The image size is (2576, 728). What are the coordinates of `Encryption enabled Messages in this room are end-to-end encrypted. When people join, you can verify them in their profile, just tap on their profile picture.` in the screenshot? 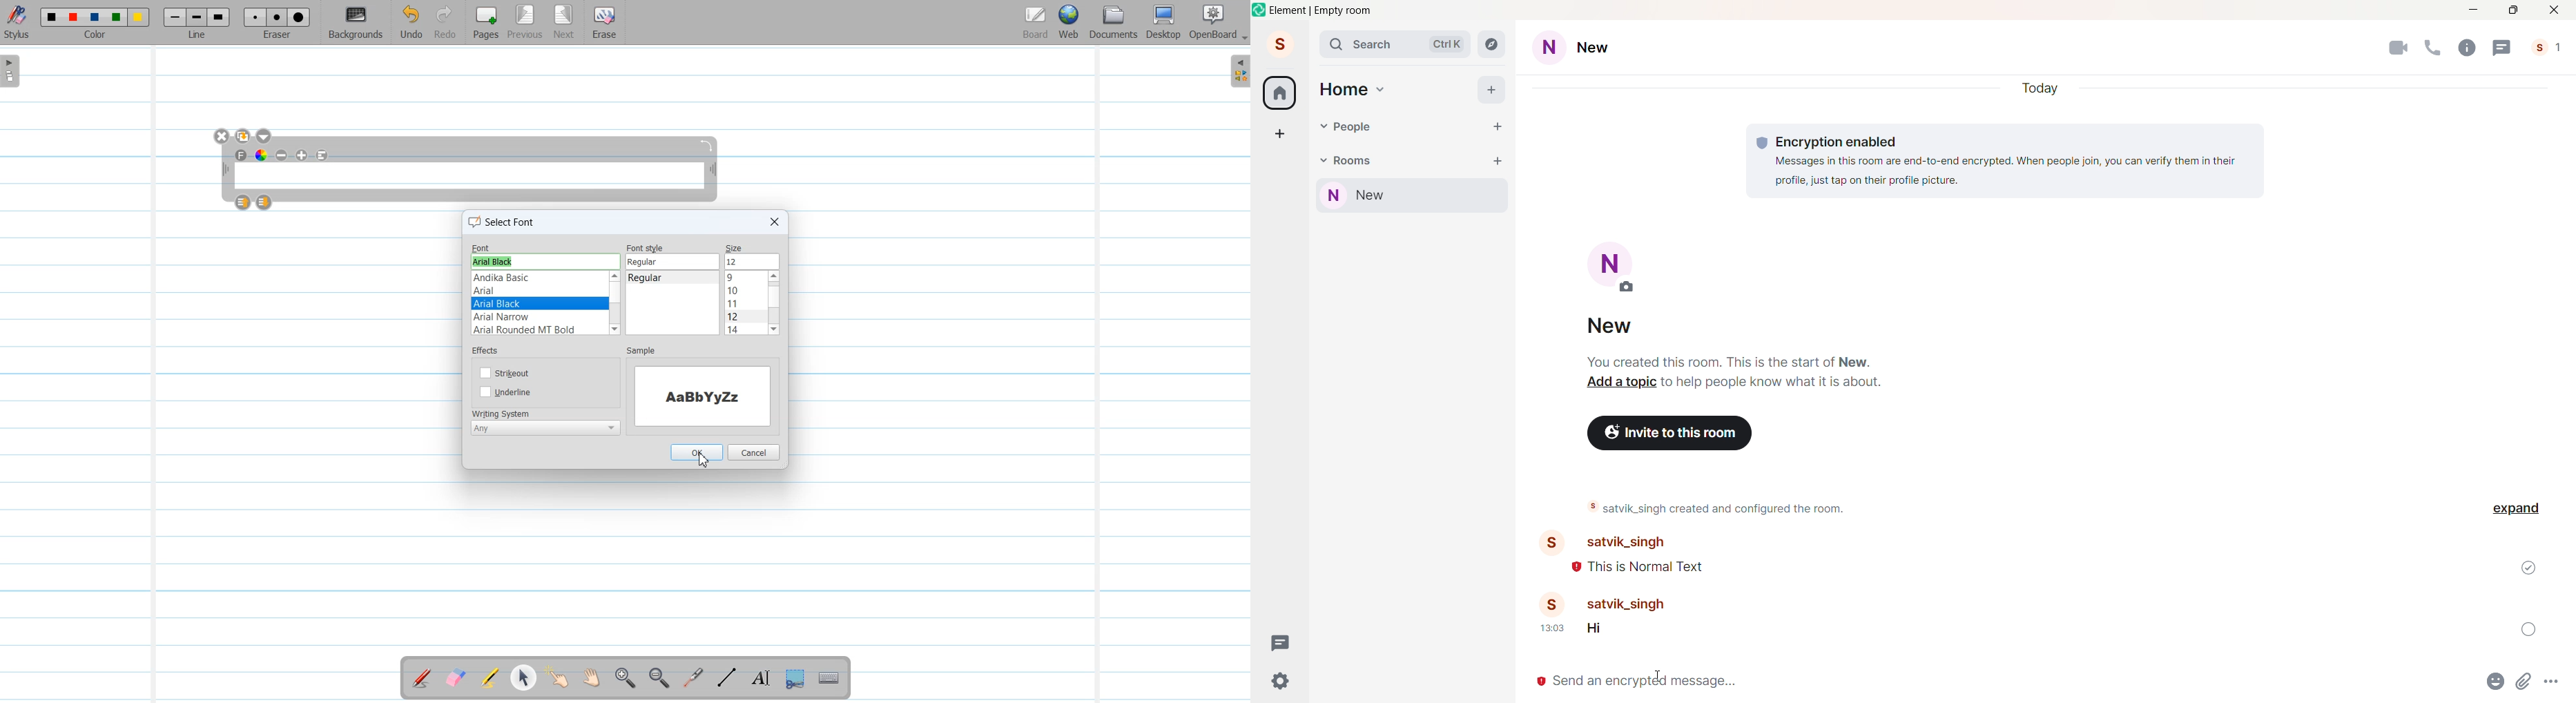 It's located at (2006, 161).